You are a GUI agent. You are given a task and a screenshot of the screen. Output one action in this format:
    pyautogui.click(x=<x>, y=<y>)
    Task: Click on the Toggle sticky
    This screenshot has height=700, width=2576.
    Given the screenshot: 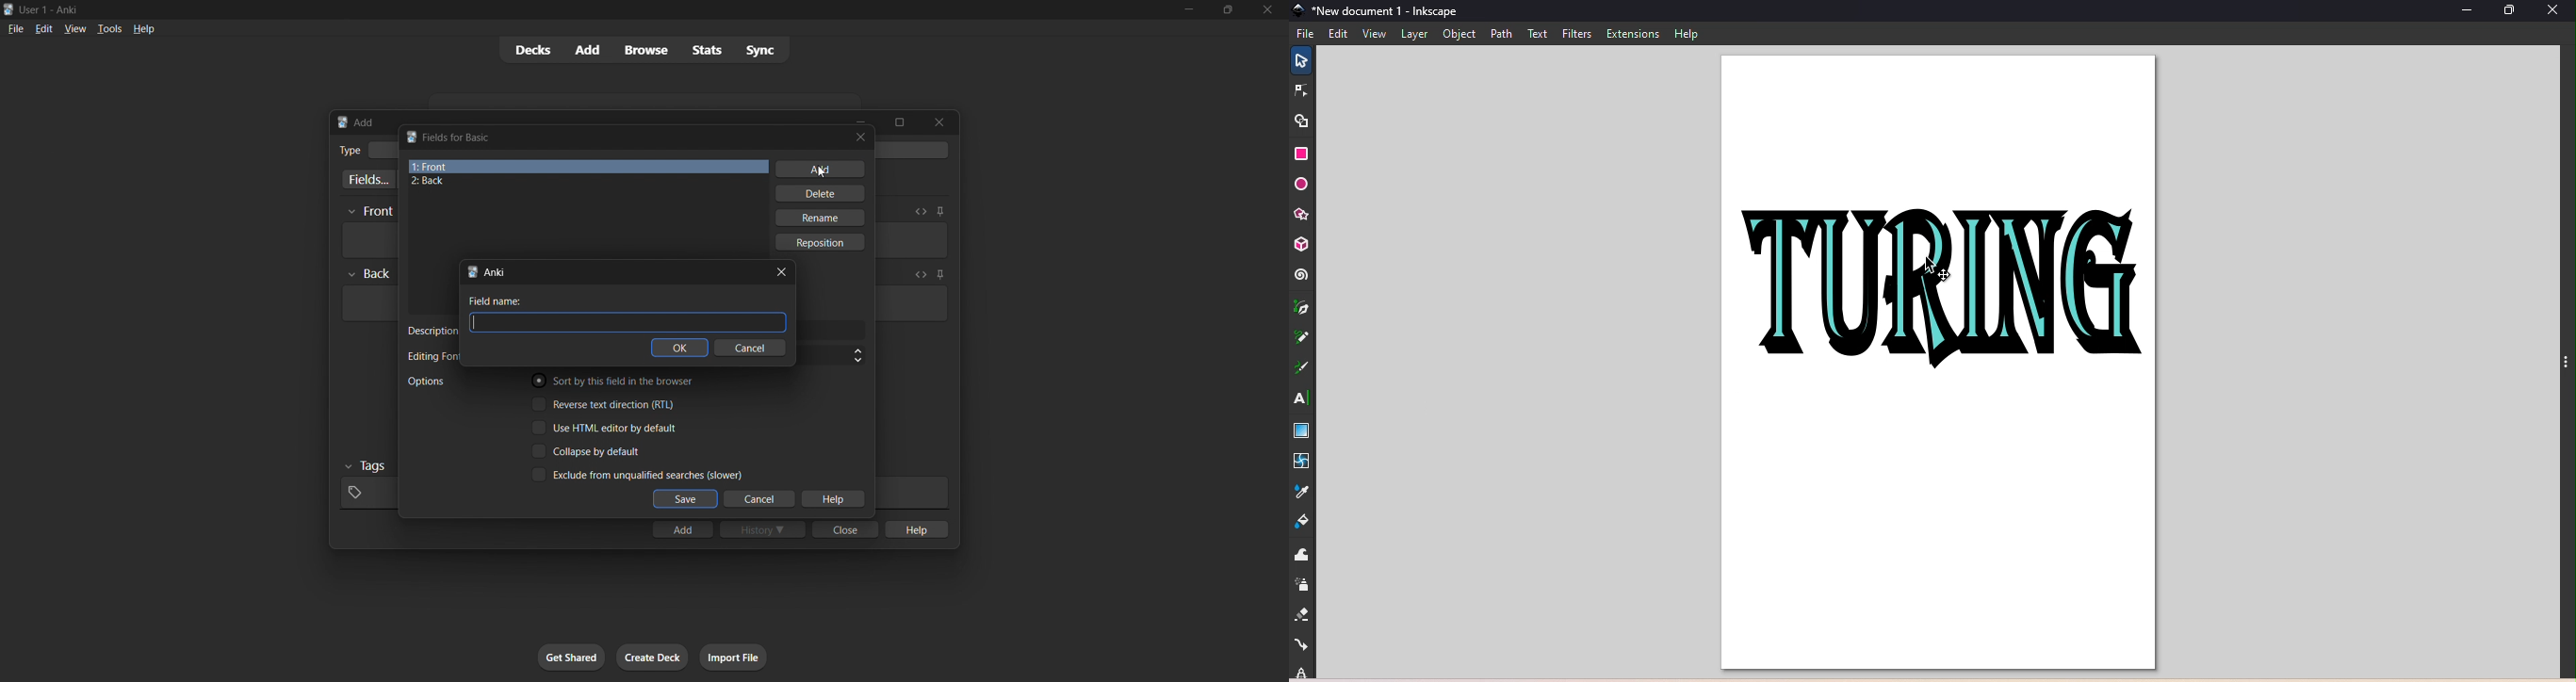 What is the action you would take?
    pyautogui.click(x=938, y=276)
    